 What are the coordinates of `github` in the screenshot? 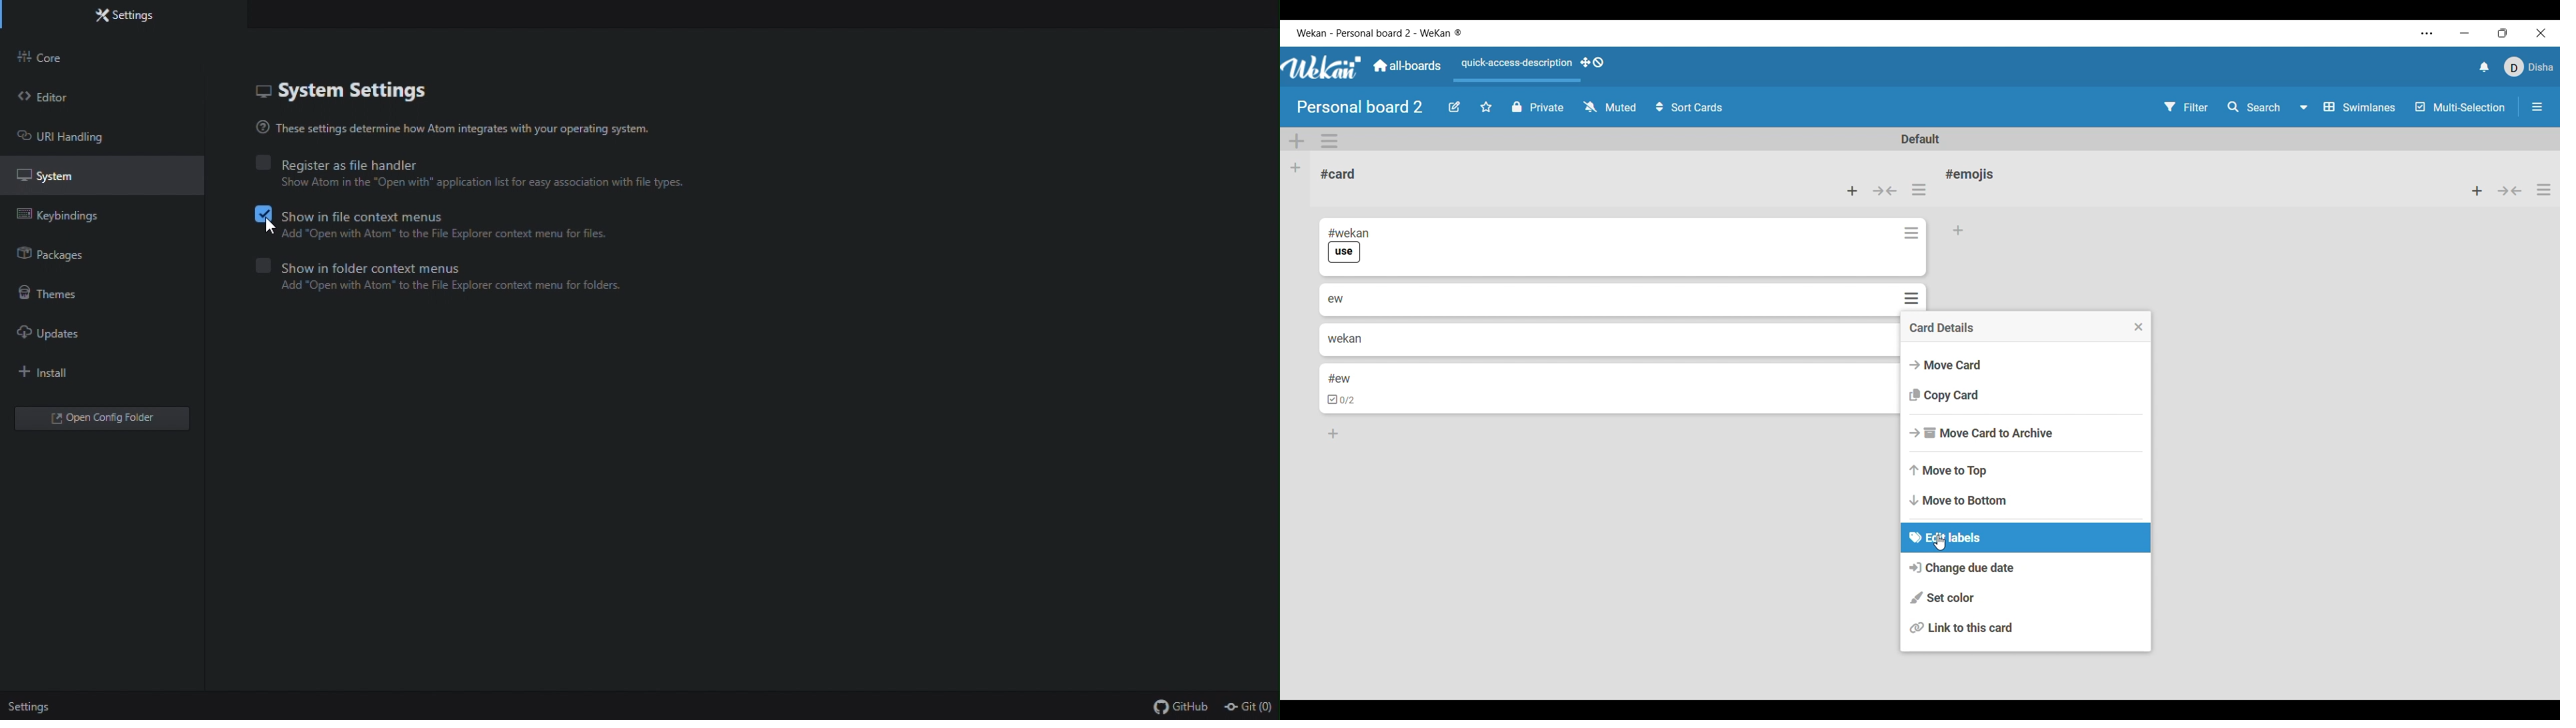 It's located at (1179, 707).